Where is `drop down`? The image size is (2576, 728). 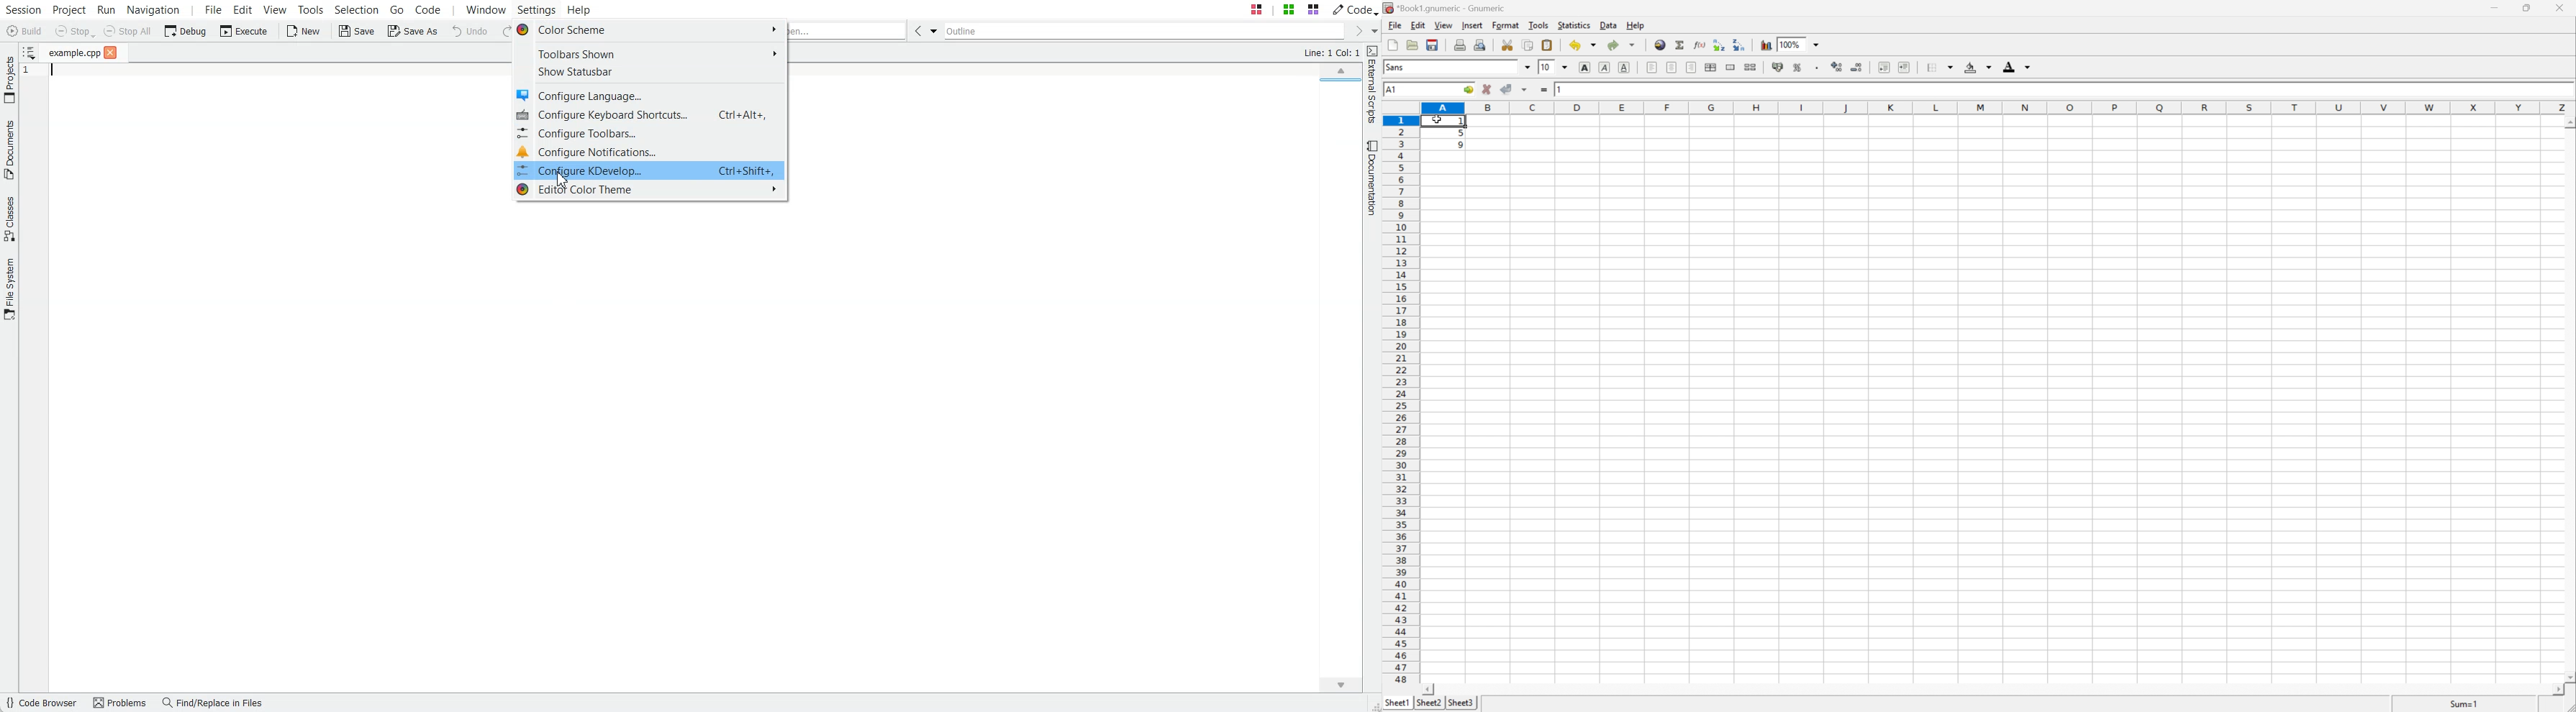
drop down is located at coordinates (1568, 67).